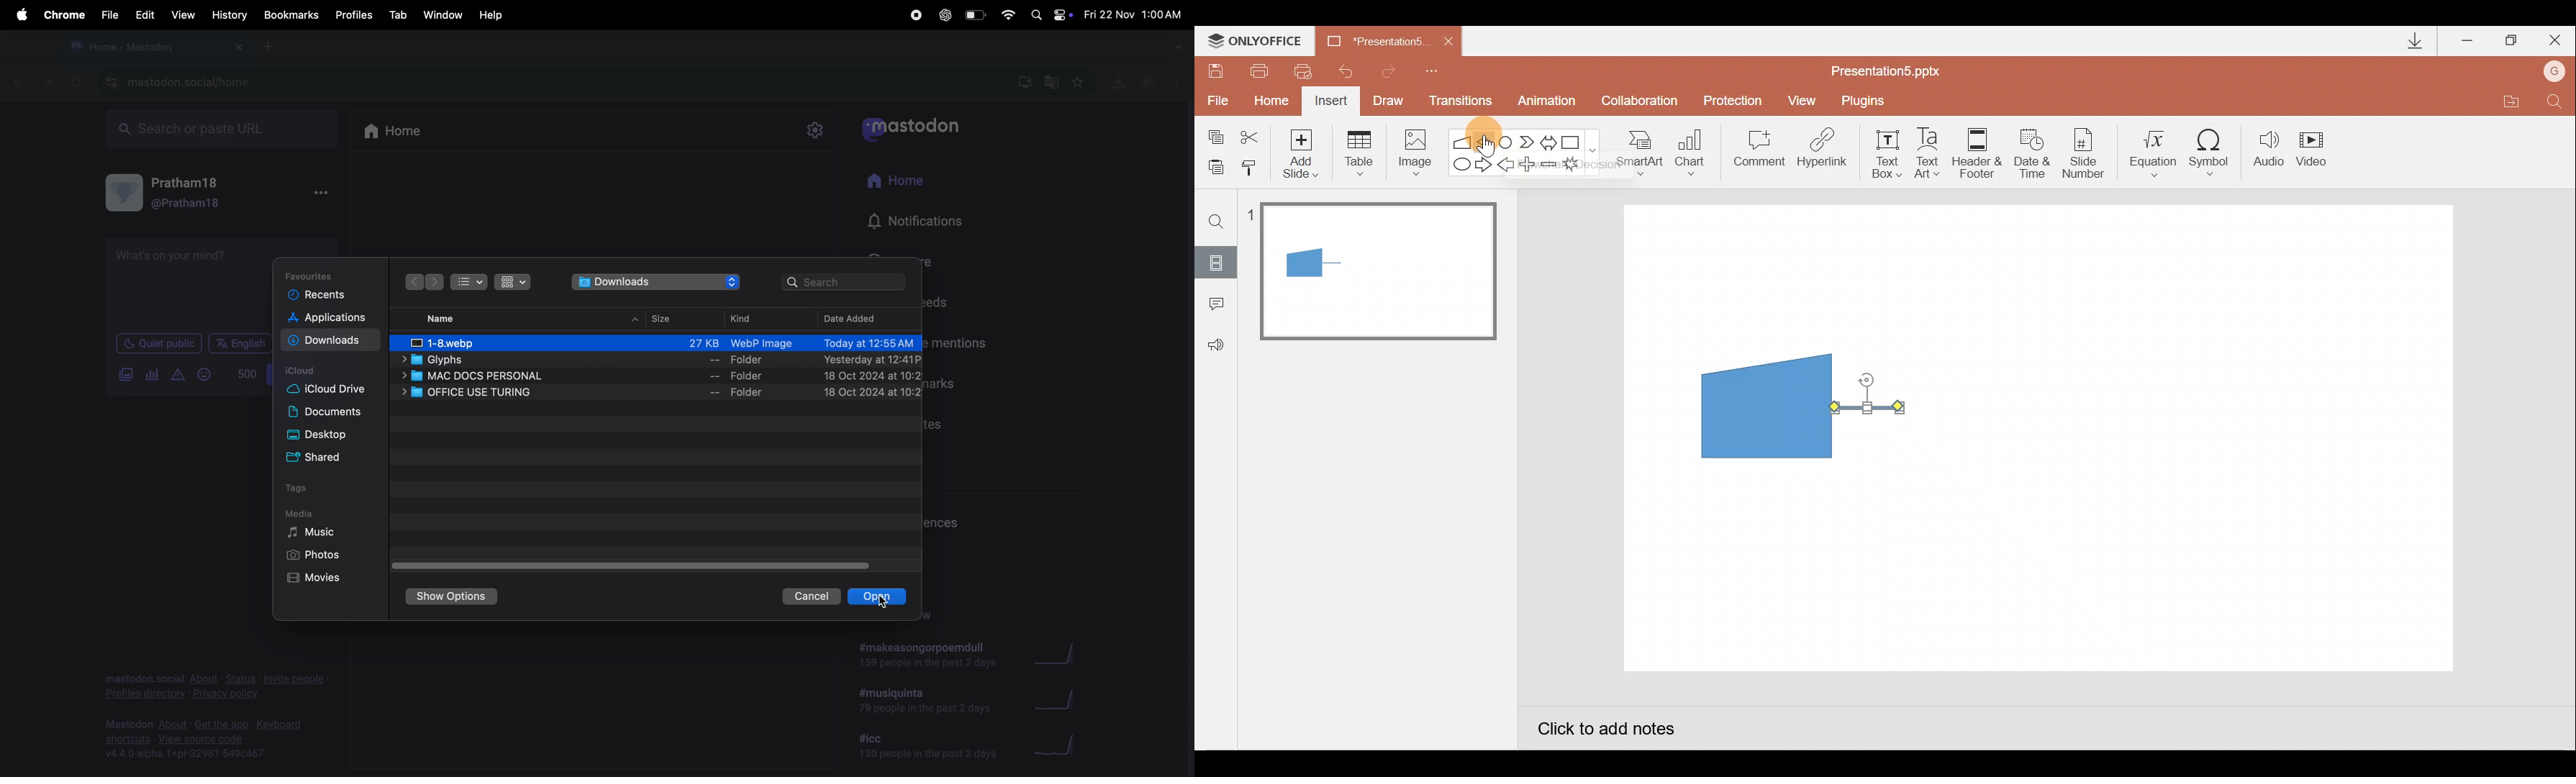  Describe the element at coordinates (1528, 142) in the screenshot. I see `Chevron` at that location.